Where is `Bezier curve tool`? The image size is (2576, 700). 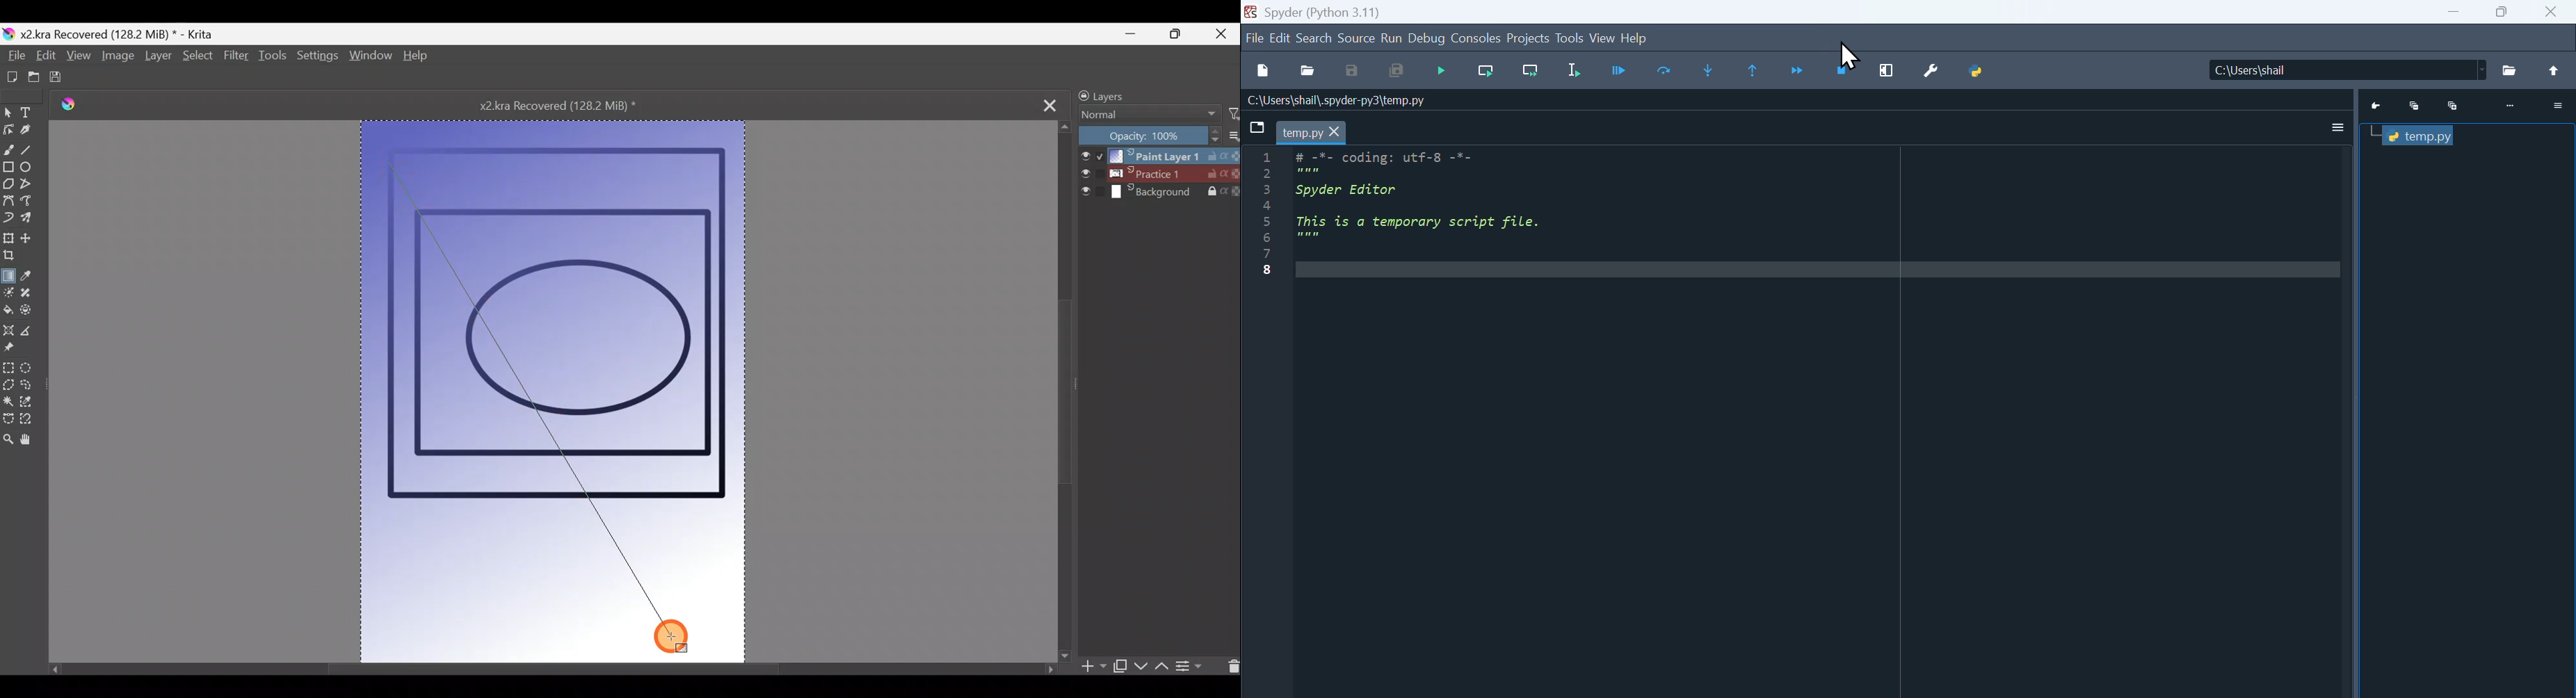
Bezier curve tool is located at coordinates (8, 202).